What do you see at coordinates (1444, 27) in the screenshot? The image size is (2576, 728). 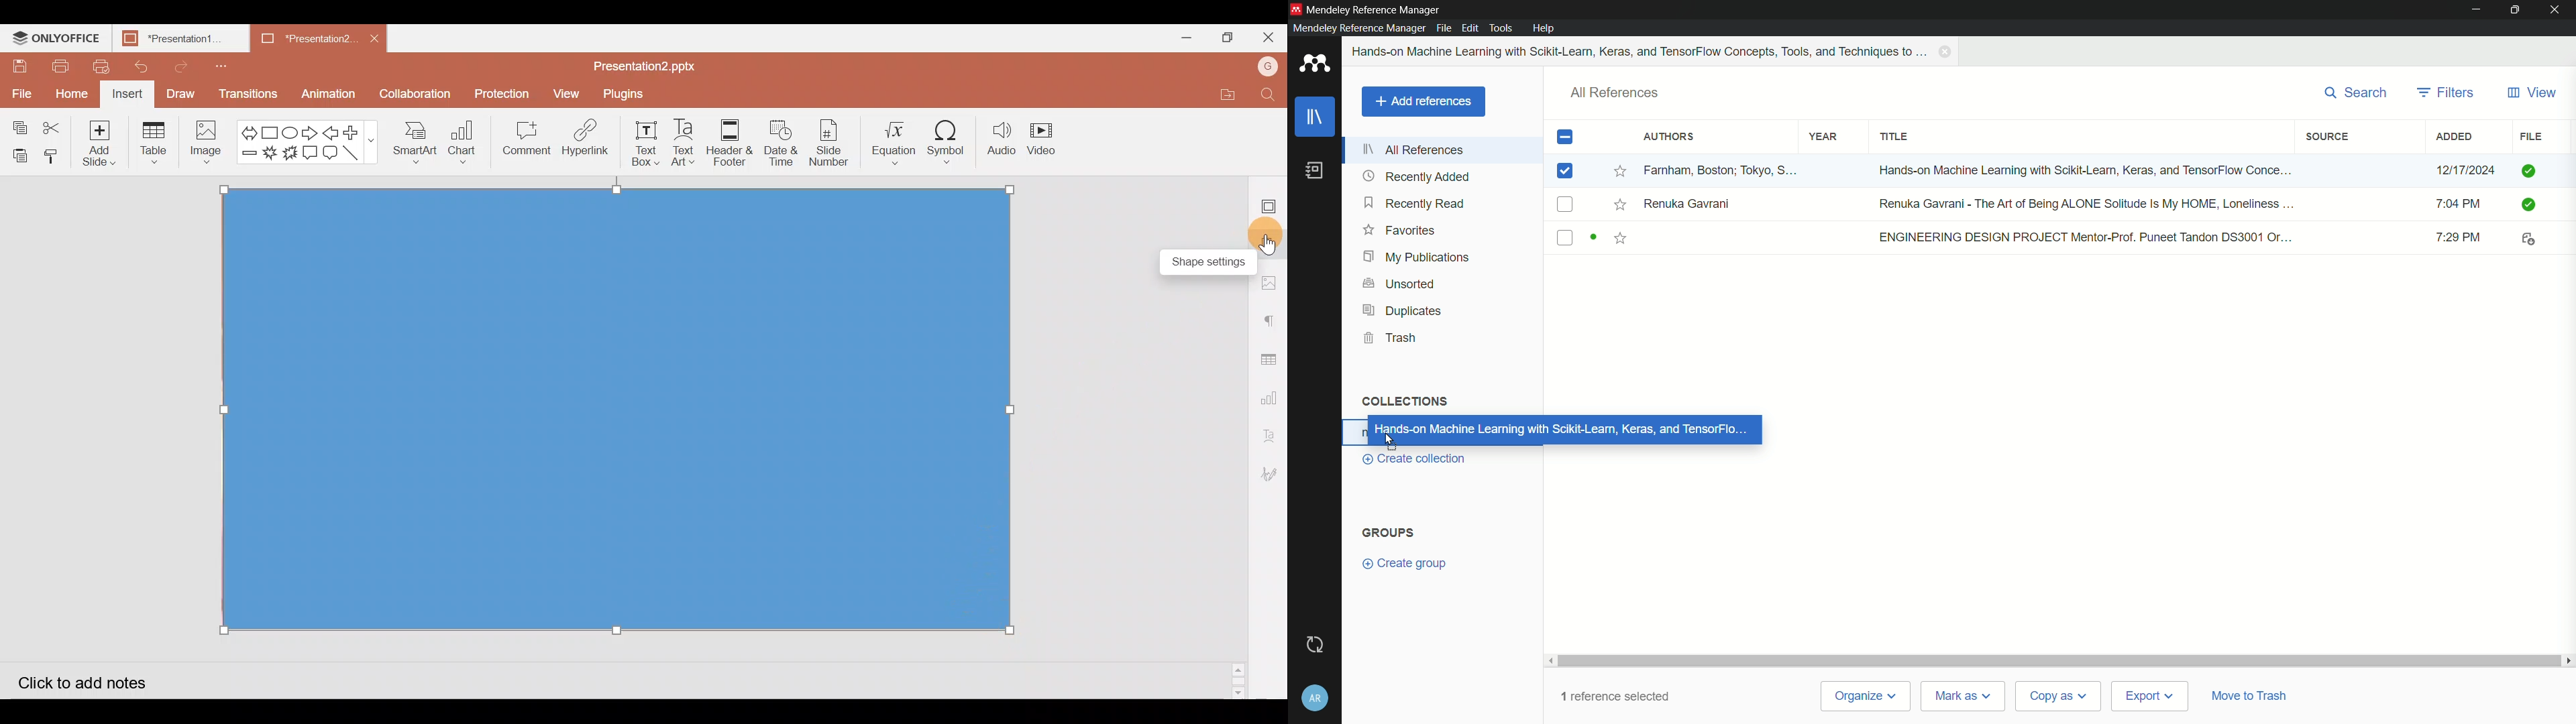 I see `file menu` at bounding box center [1444, 27].